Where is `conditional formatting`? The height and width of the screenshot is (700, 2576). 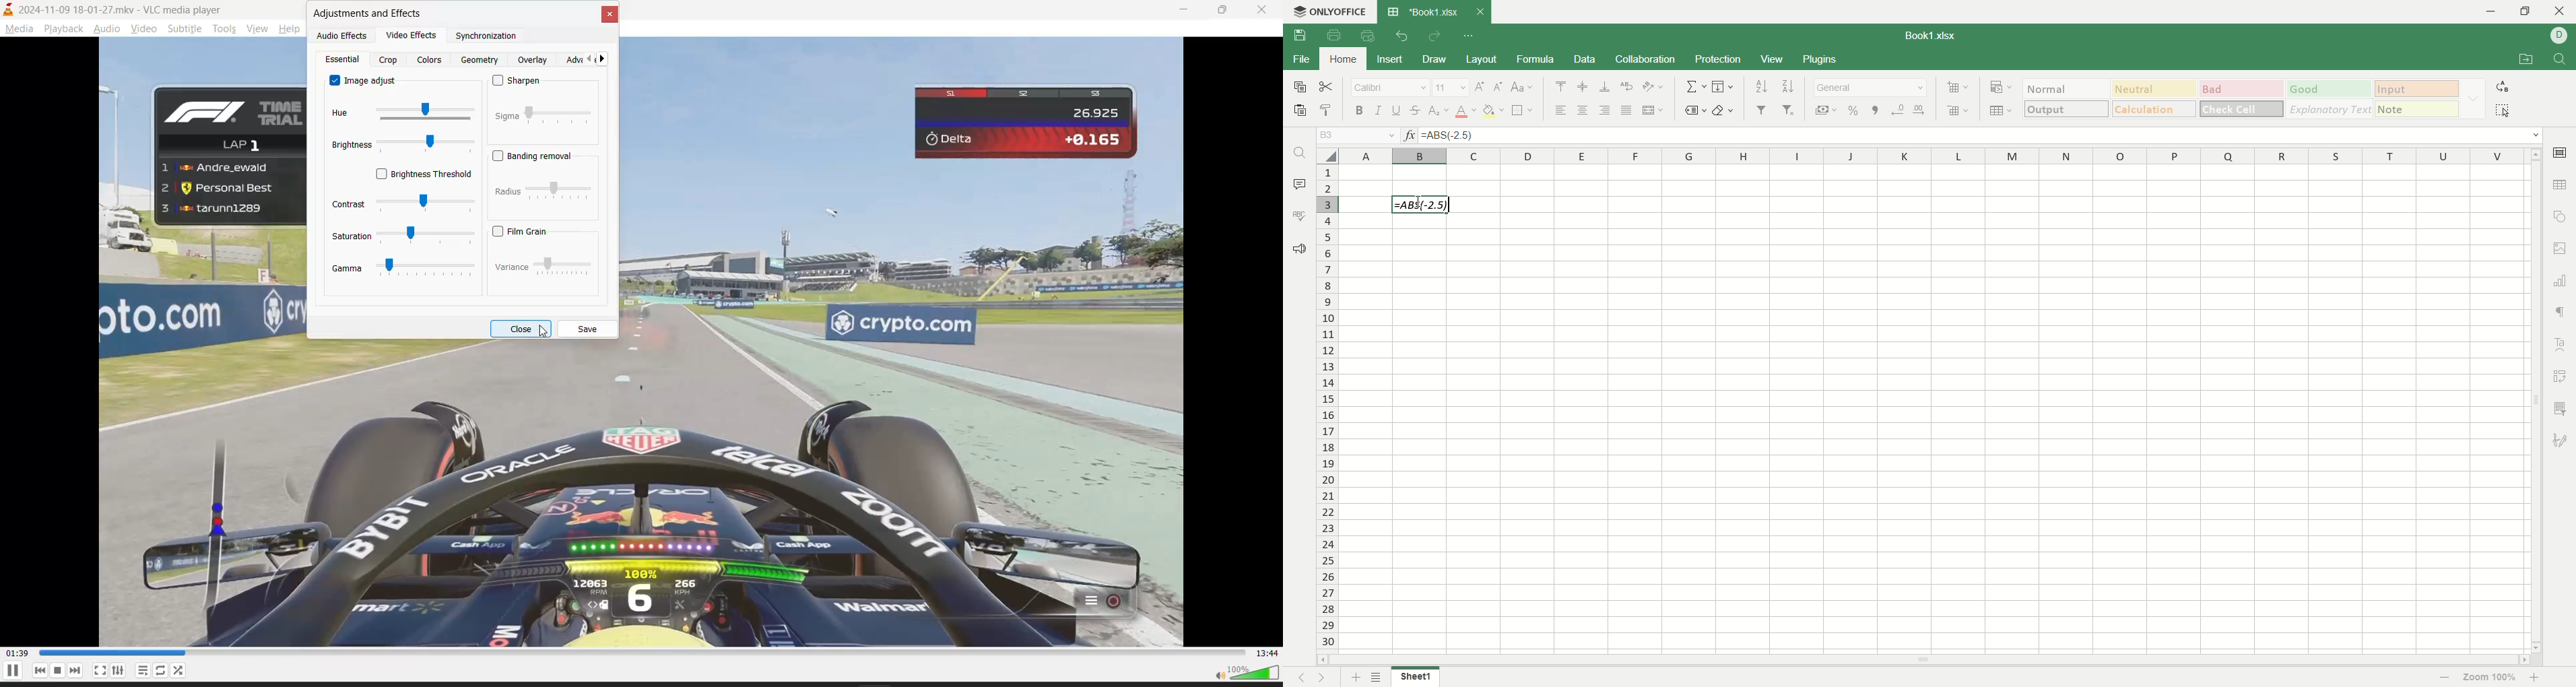
conditional formatting is located at coordinates (2002, 88).